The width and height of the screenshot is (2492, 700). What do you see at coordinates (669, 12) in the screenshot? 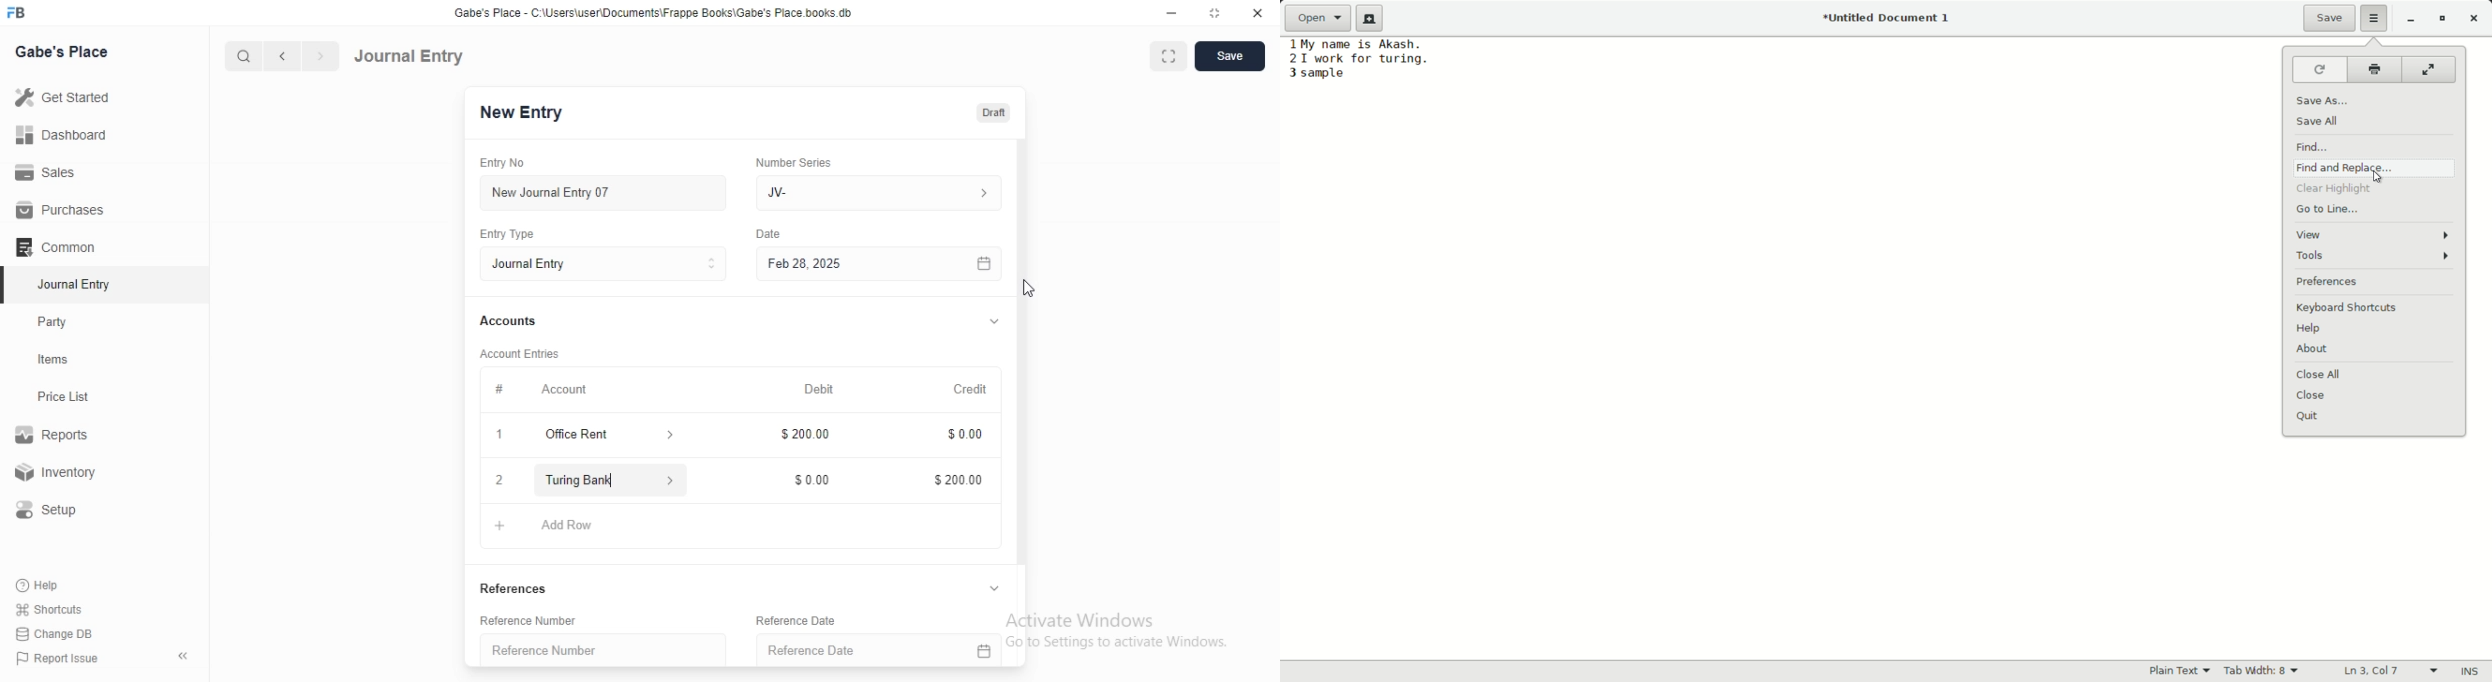
I see `‘Gabe's Place - C\UsersiuserDocuments\Frappe Books\Gabe's Place books db` at bounding box center [669, 12].